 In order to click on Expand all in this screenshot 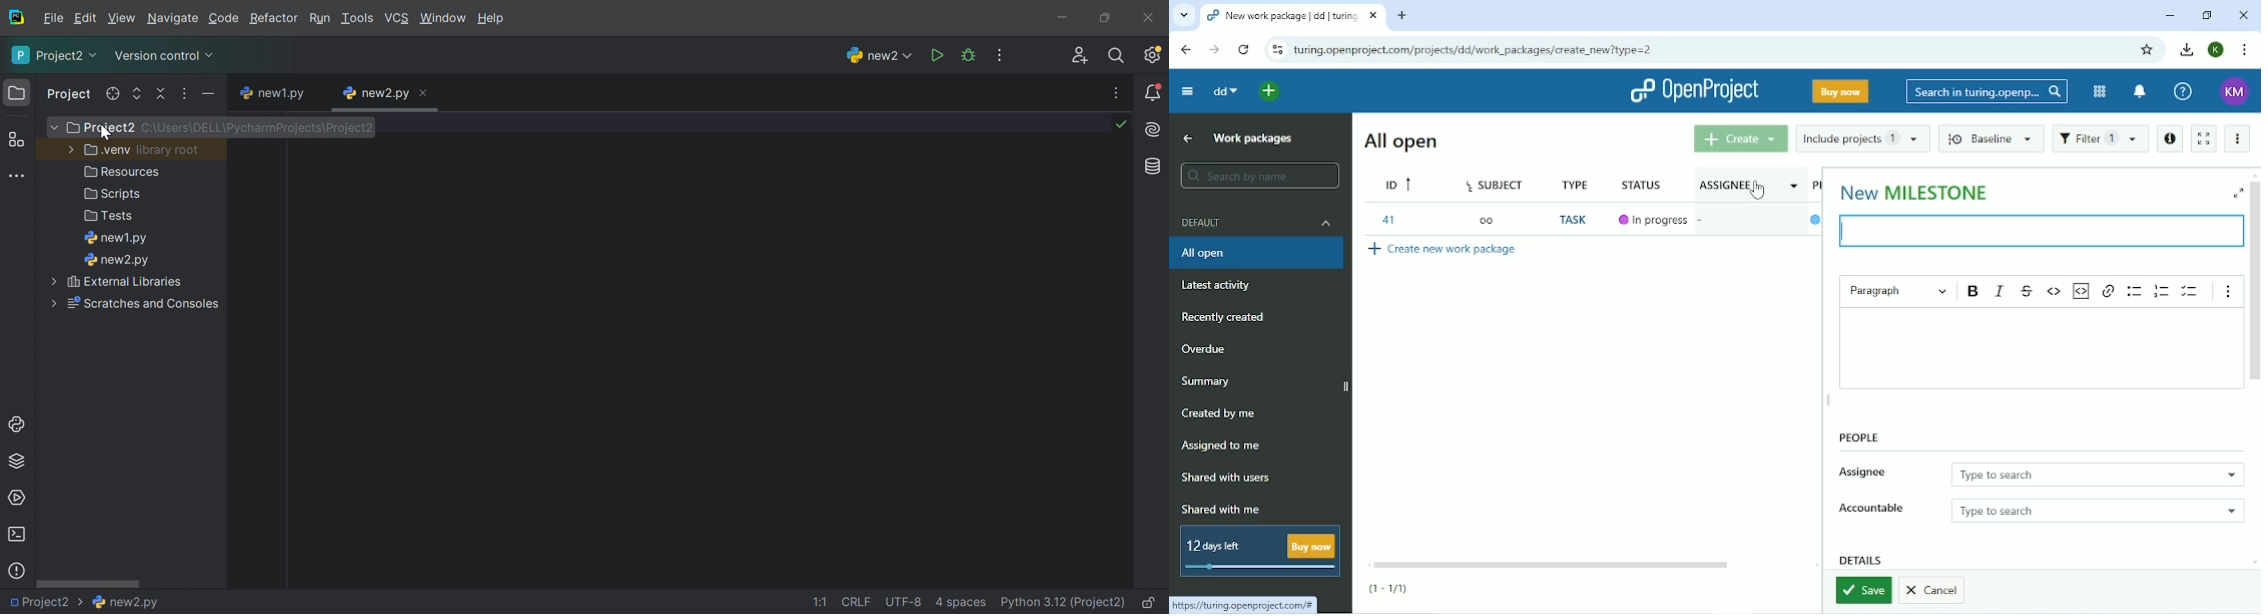, I will do `click(136, 93)`.